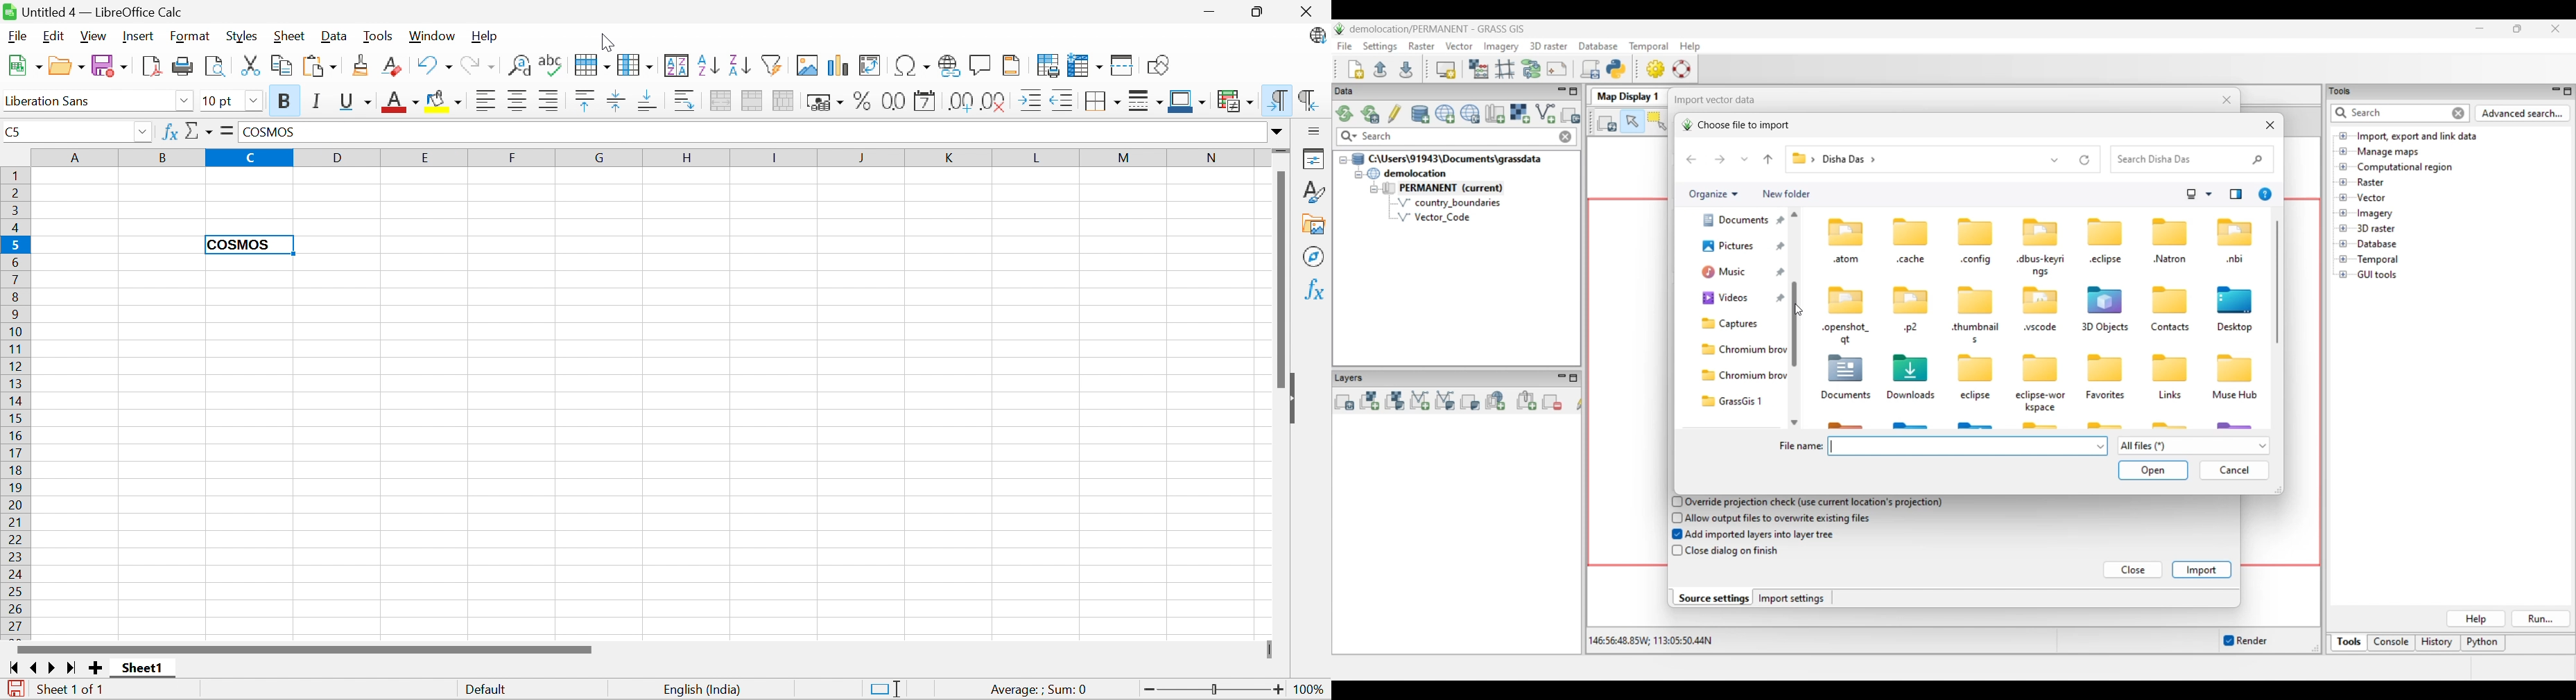  I want to click on Scroll To First Sheet, so click(13, 667).